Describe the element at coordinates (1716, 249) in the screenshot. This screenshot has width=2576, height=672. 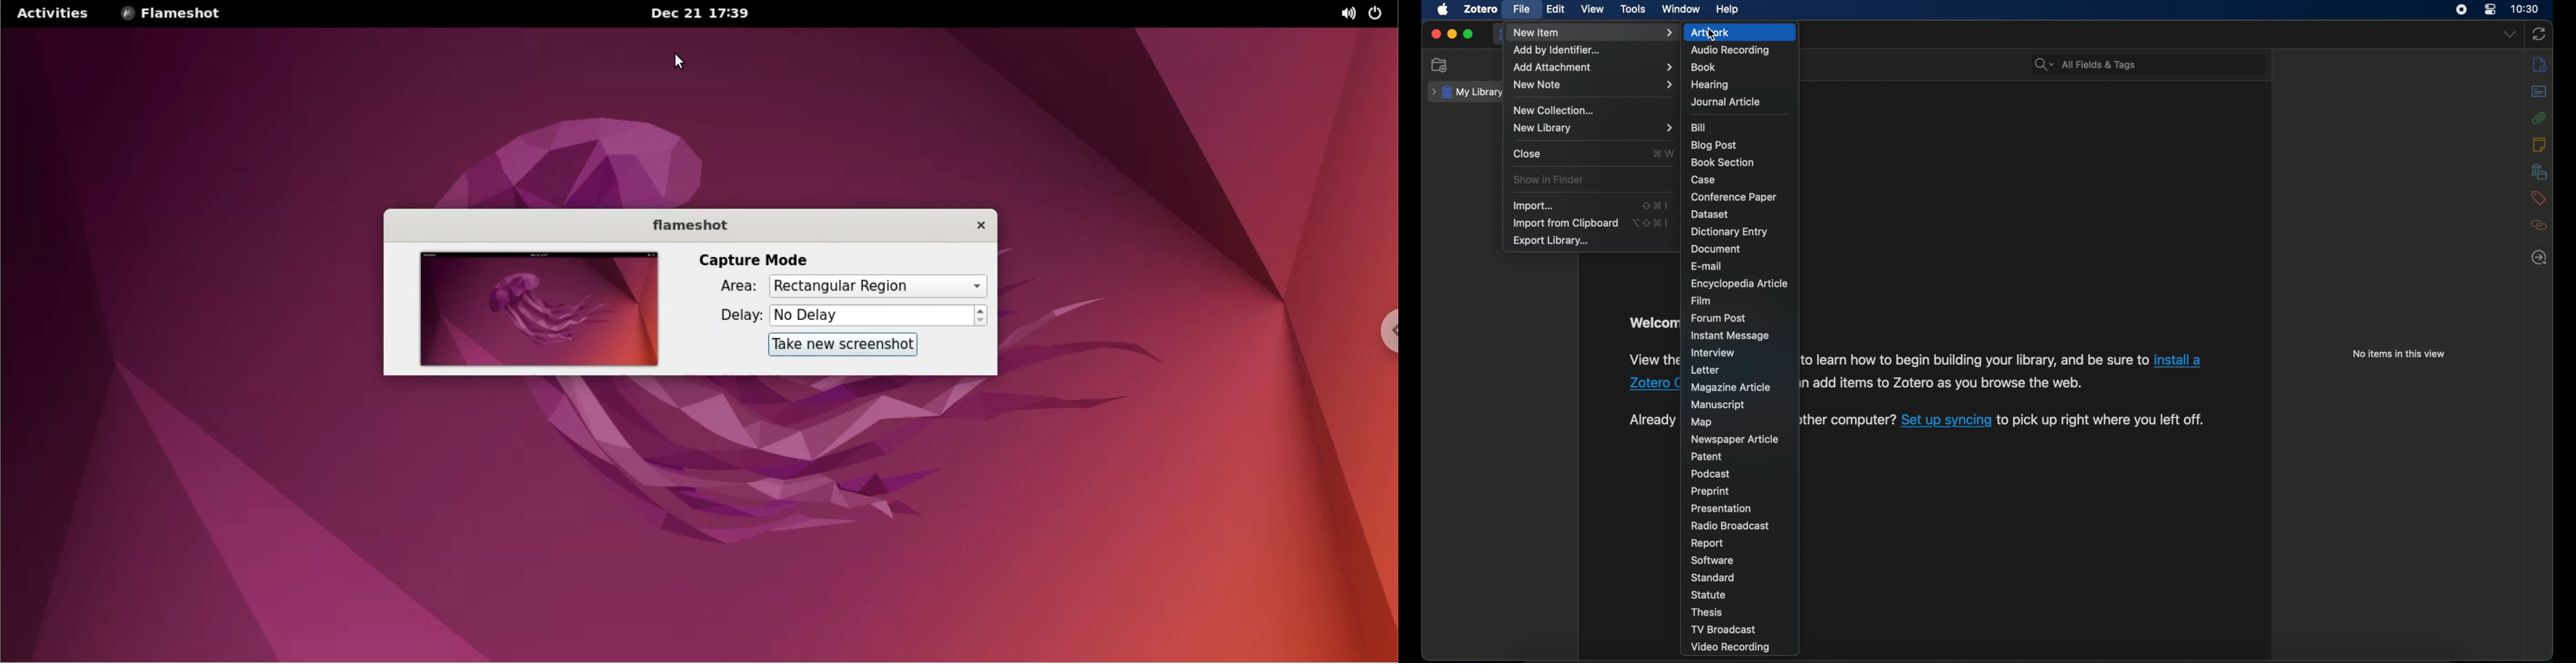
I see `document` at that location.